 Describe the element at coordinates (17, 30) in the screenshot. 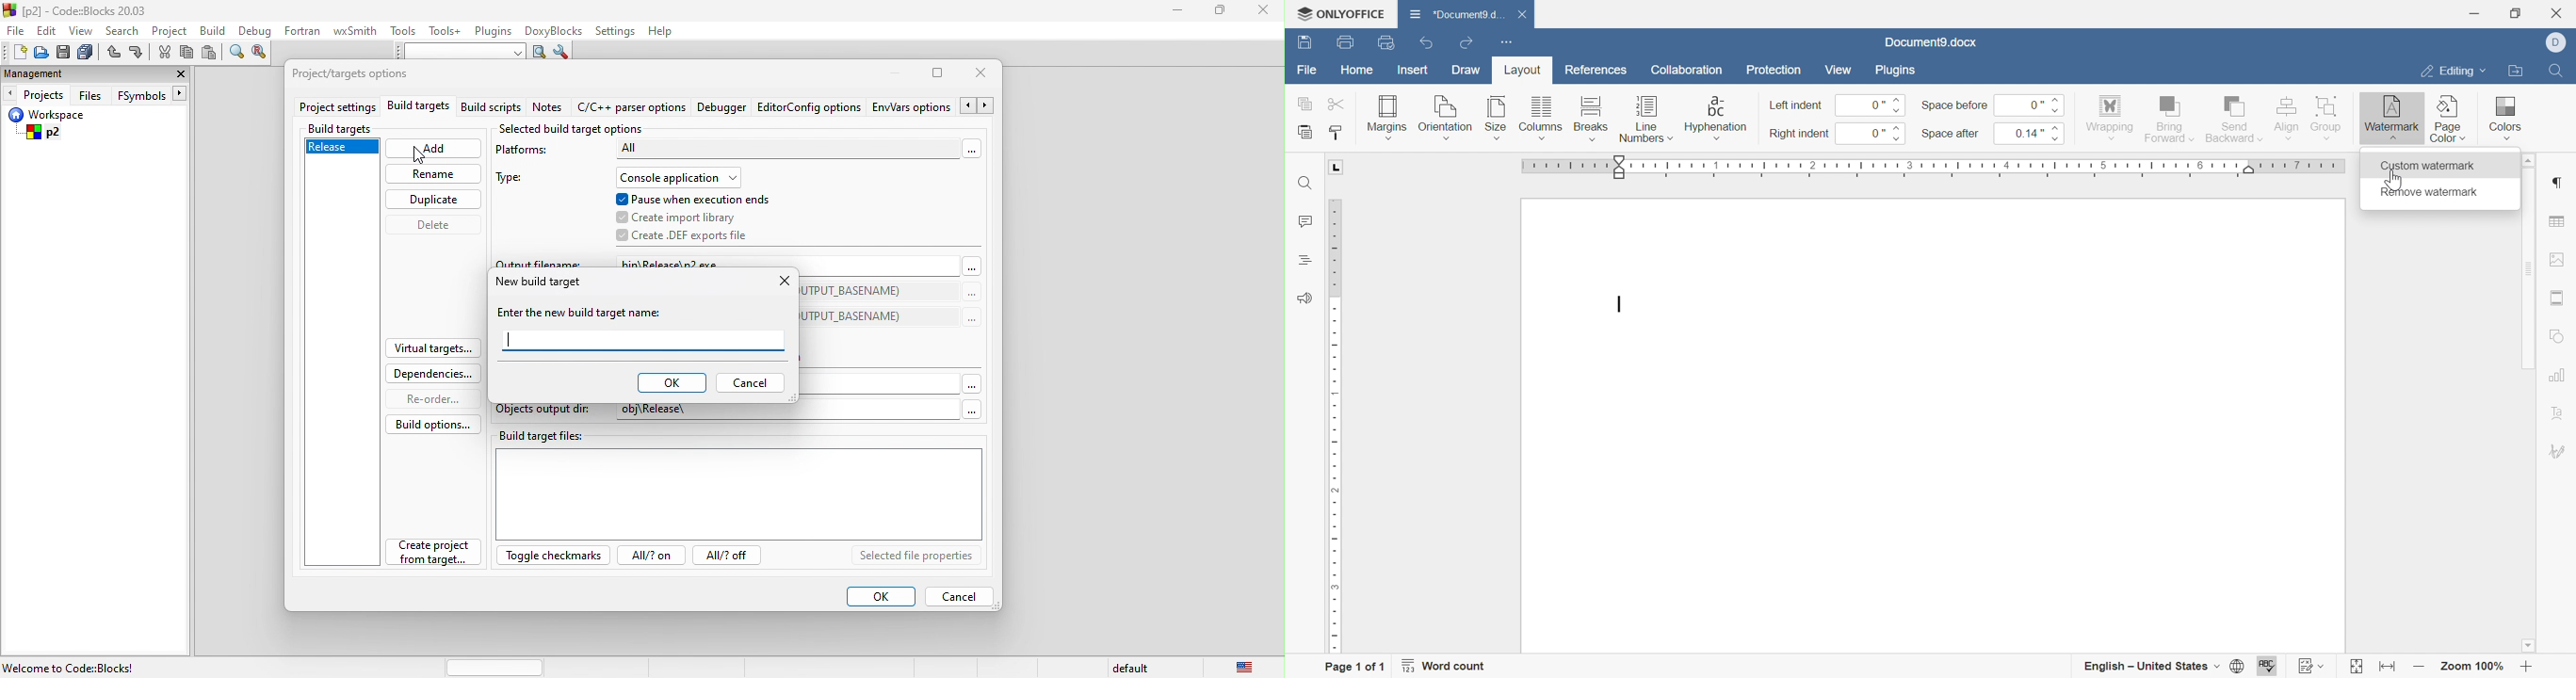

I see `file` at that location.